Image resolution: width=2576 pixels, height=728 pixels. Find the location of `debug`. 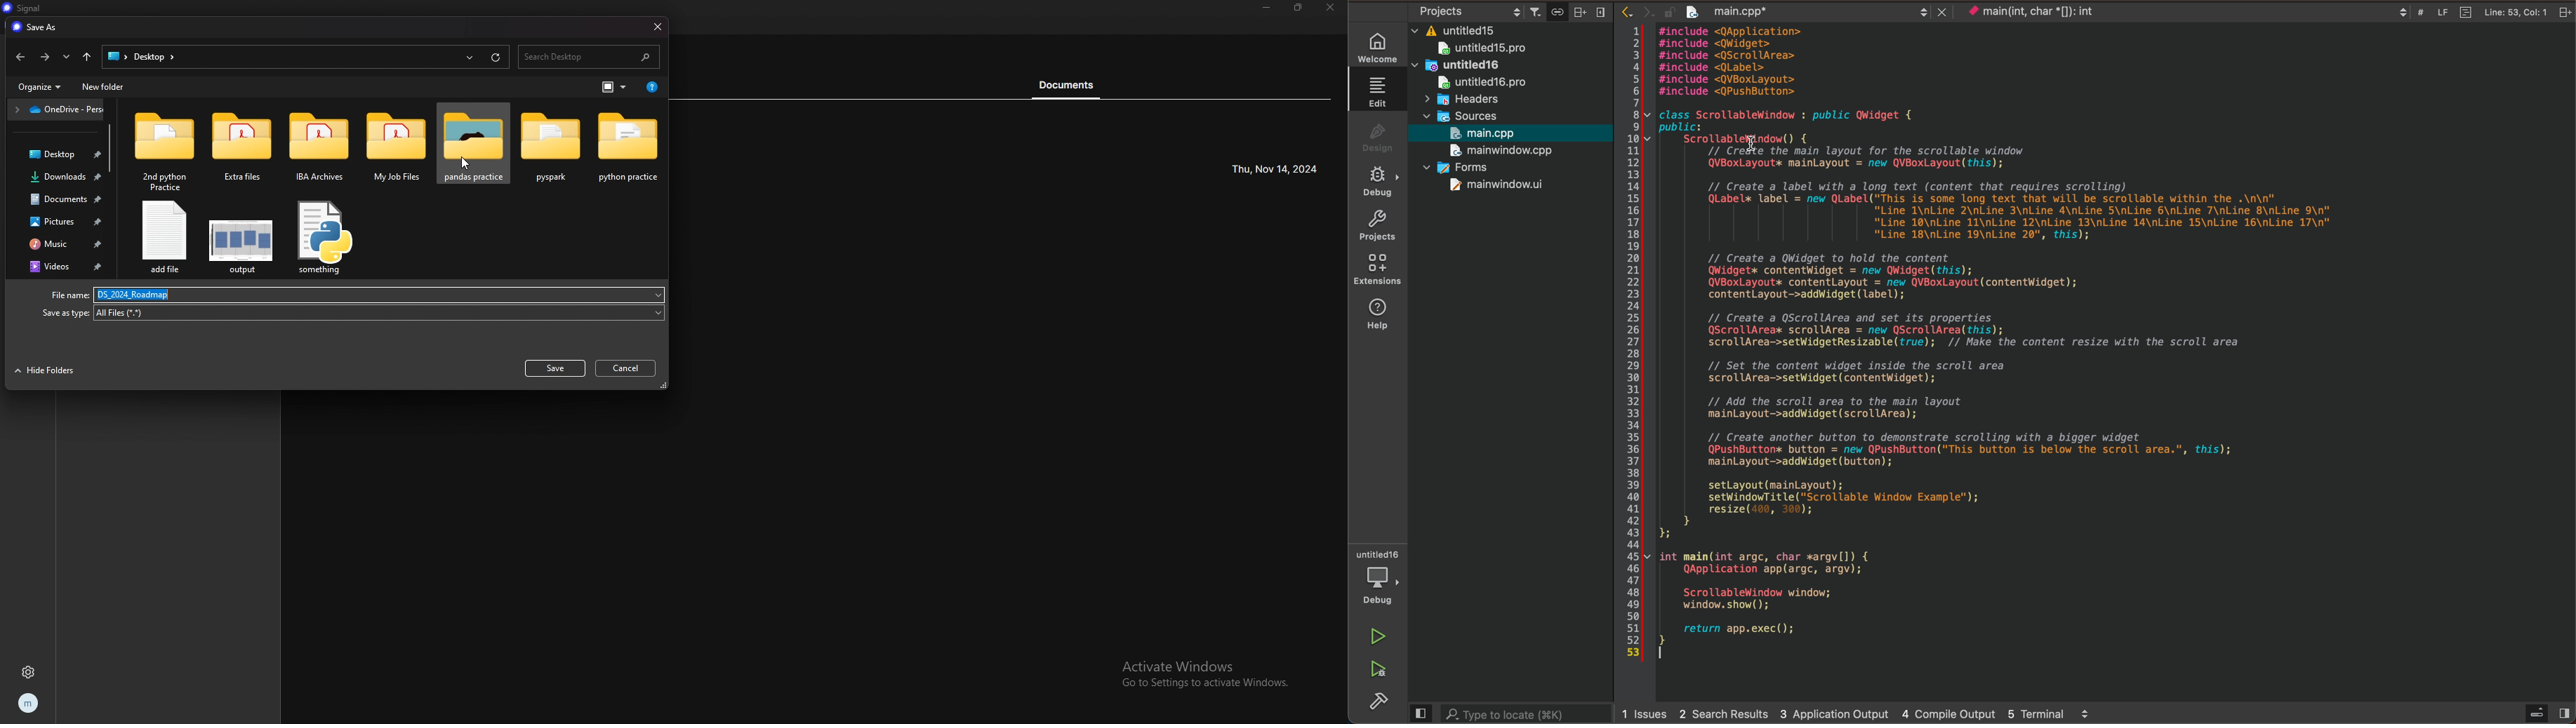

debug is located at coordinates (1377, 182).